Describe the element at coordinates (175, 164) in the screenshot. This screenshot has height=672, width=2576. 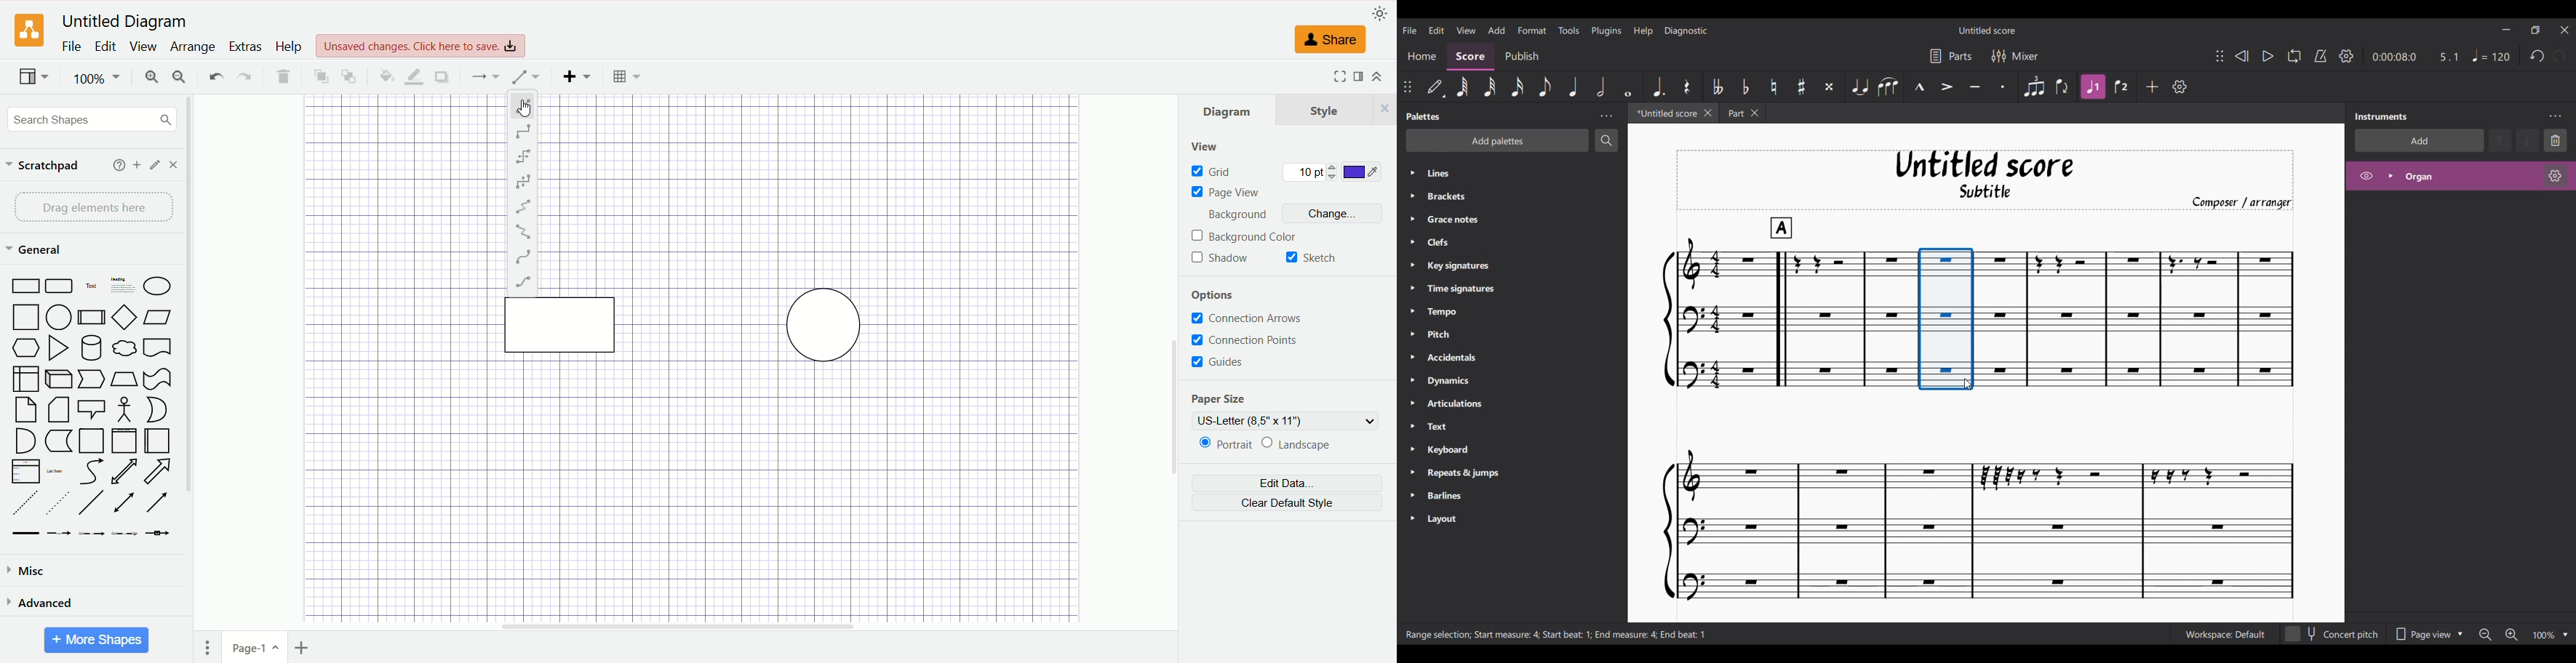
I see `close` at that location.